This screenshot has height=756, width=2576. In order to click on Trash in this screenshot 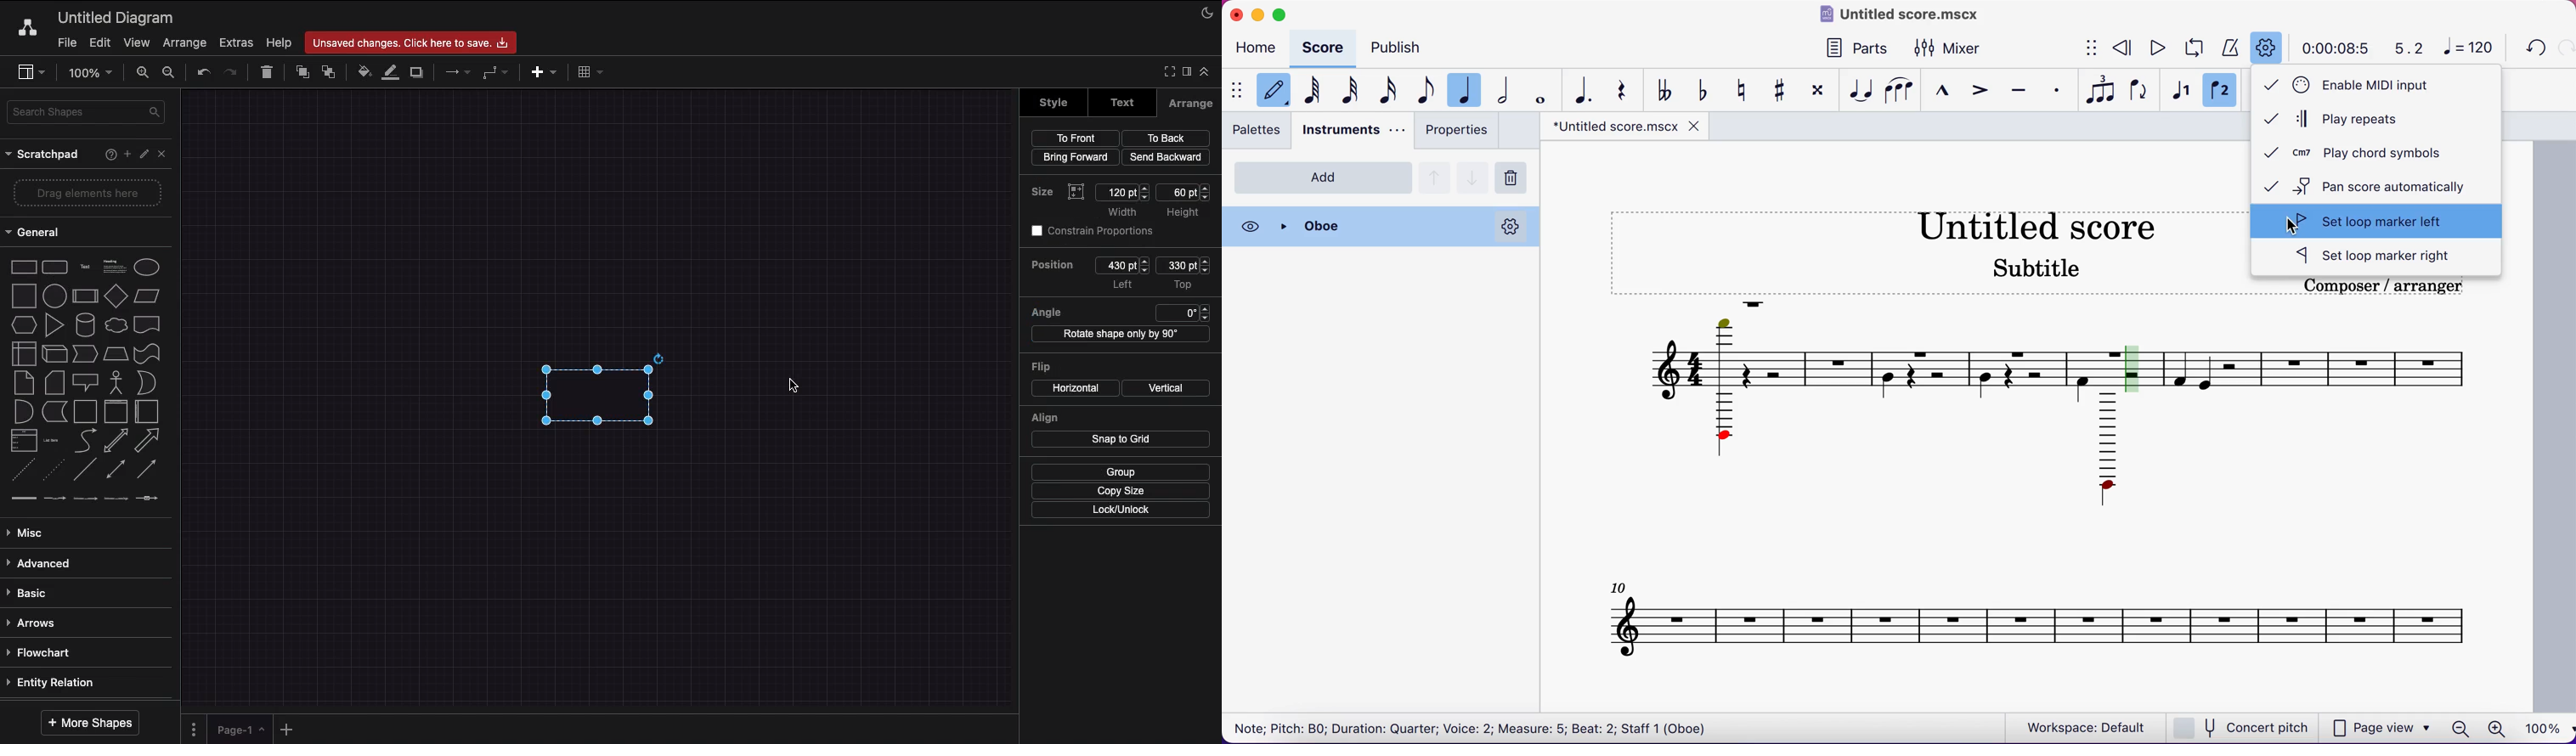, I will do `click(268, 72)`.